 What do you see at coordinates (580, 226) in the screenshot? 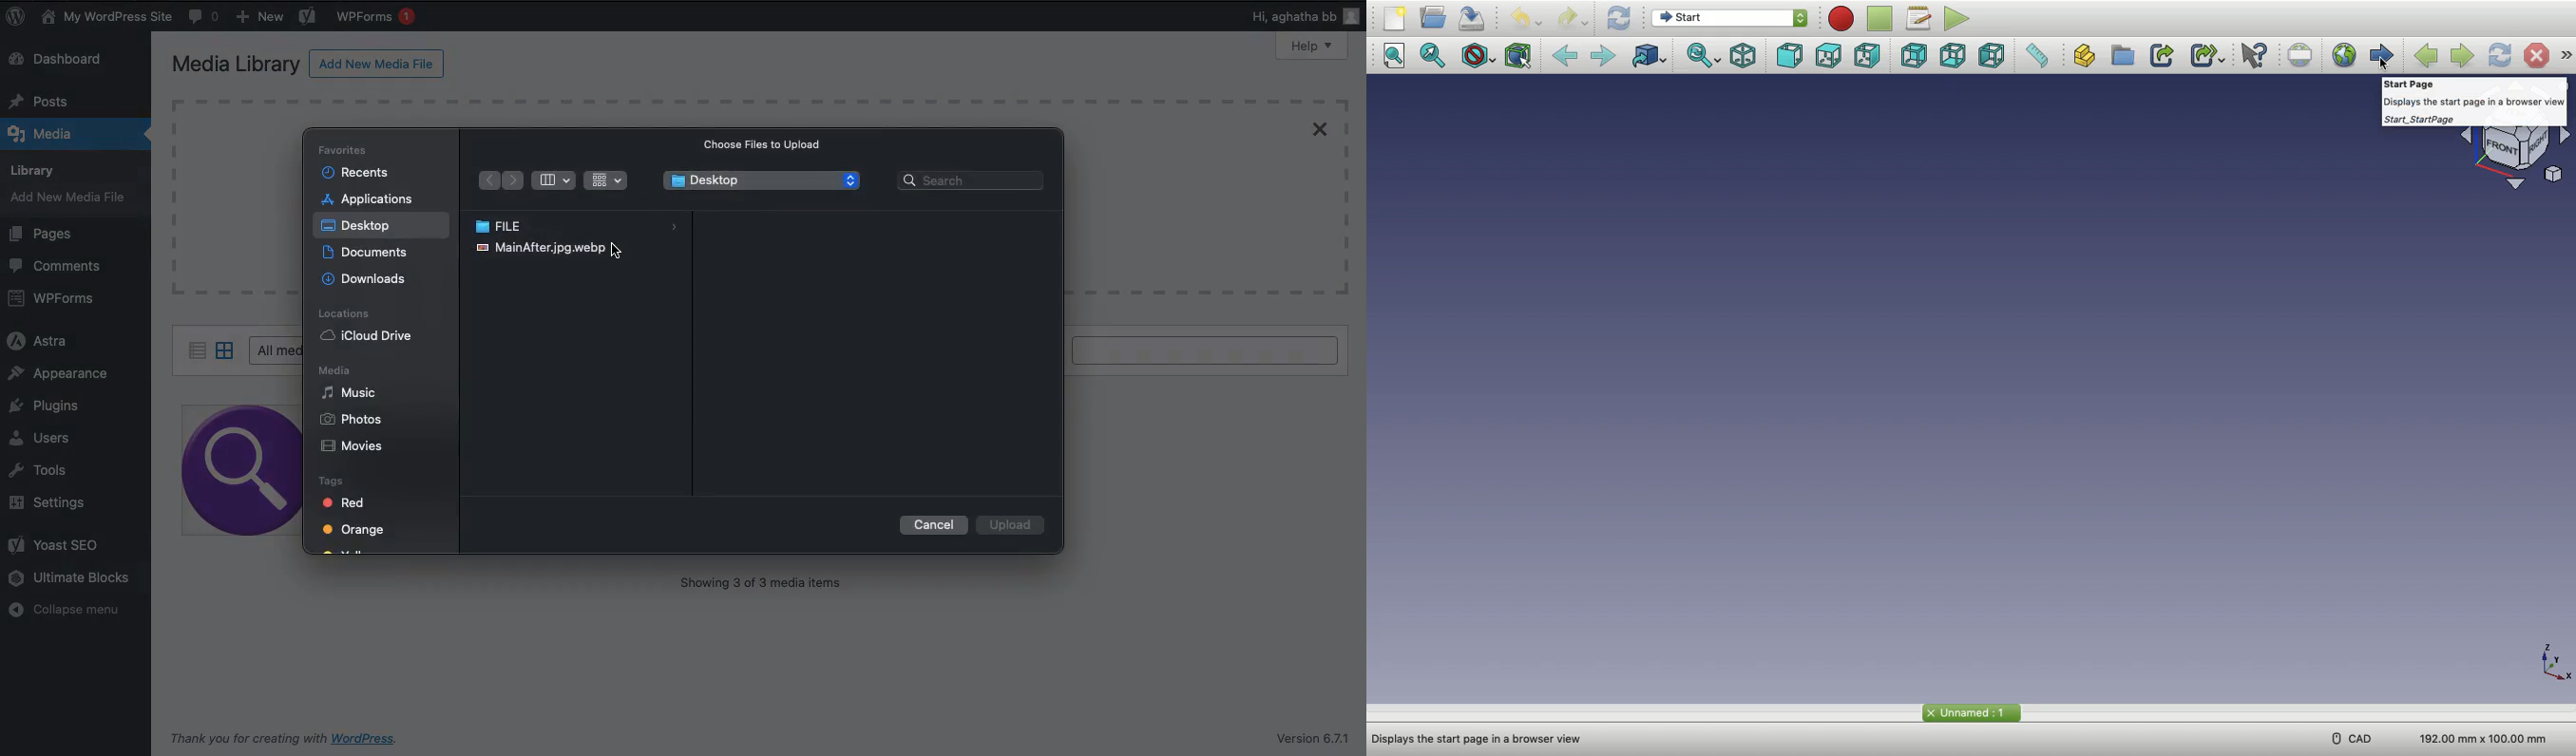
I see `File` at bounding box center [580, 226].